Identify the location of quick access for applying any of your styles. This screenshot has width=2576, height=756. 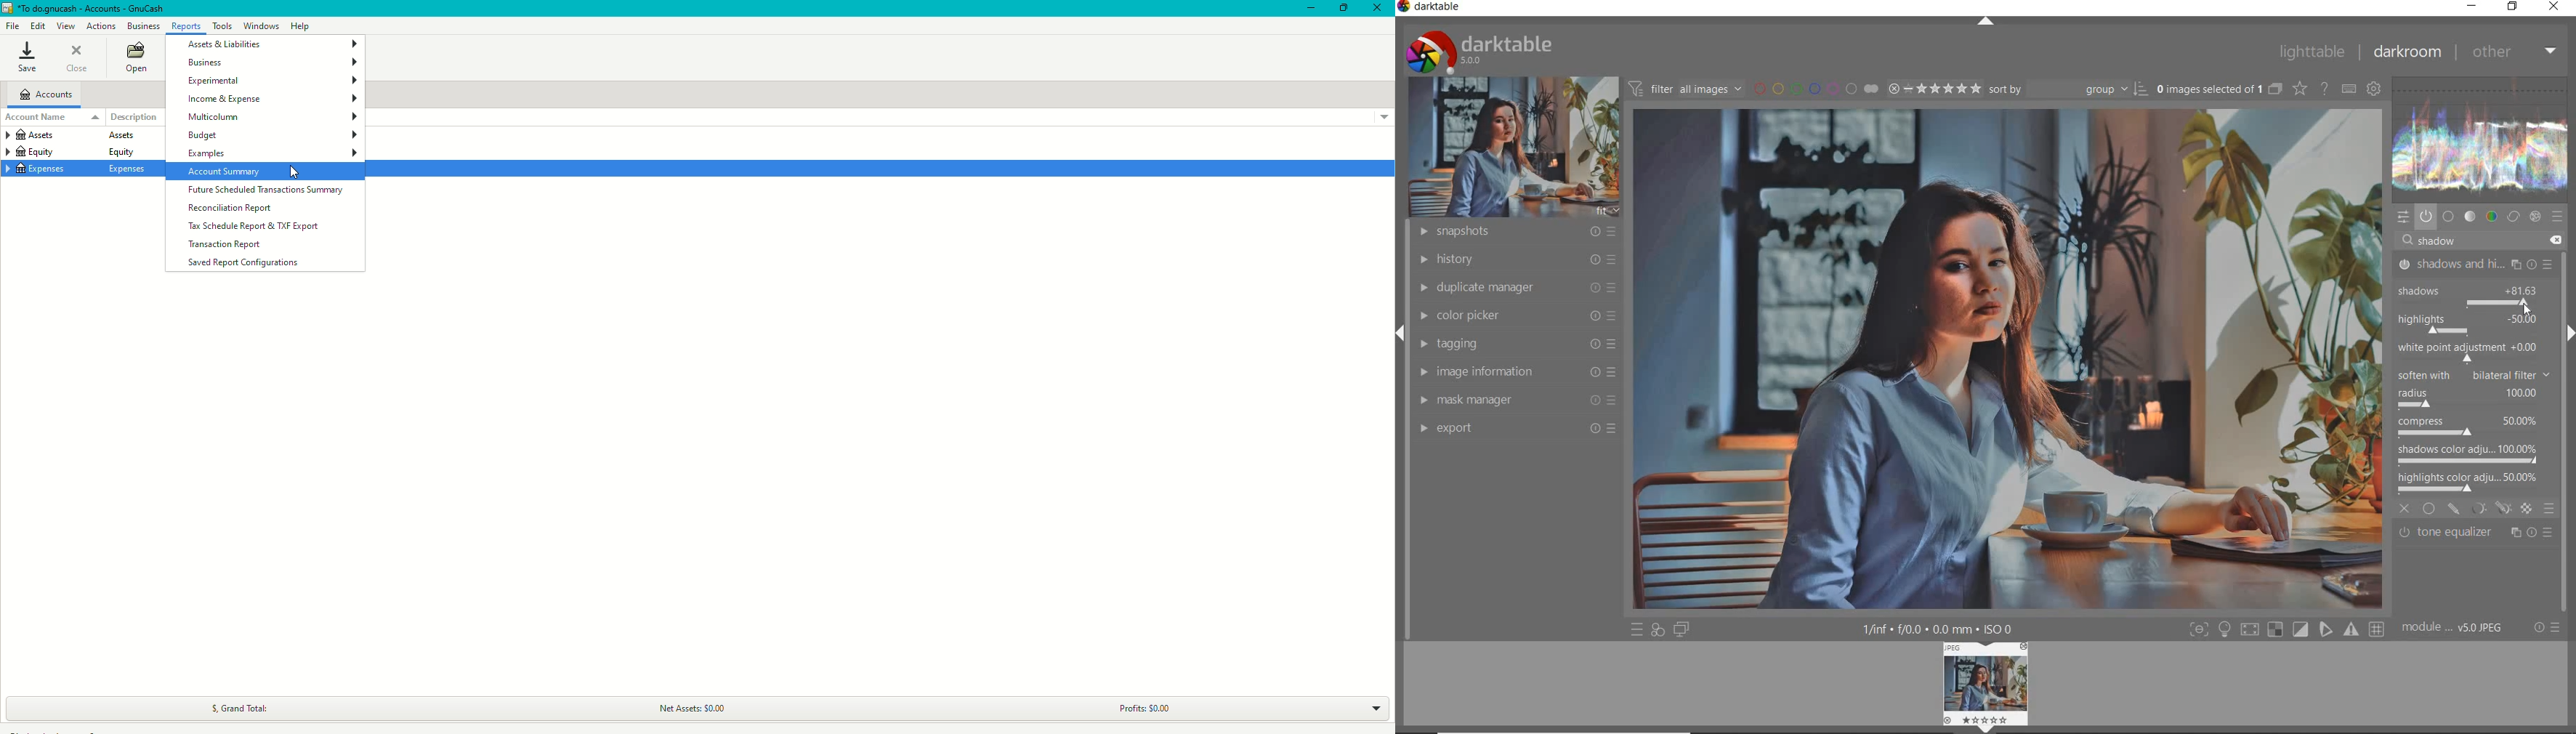
(1659, 631).